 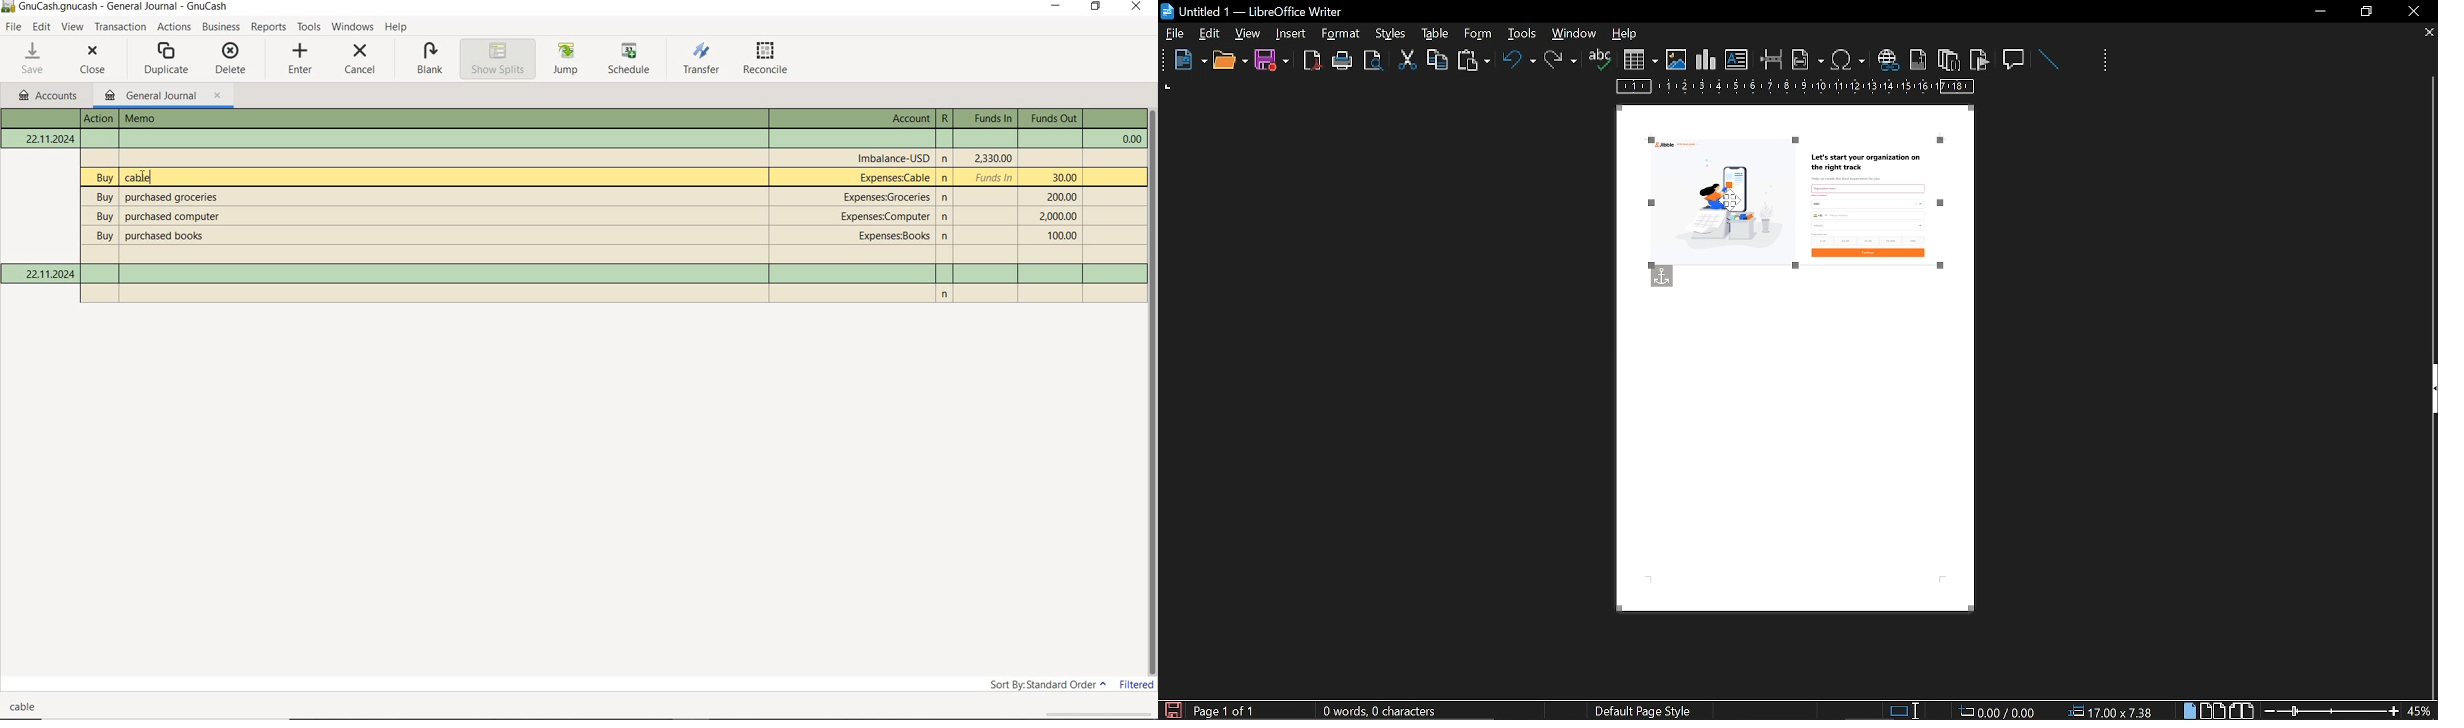 I want to click on insert footnote, so click(x=1916, y=59).